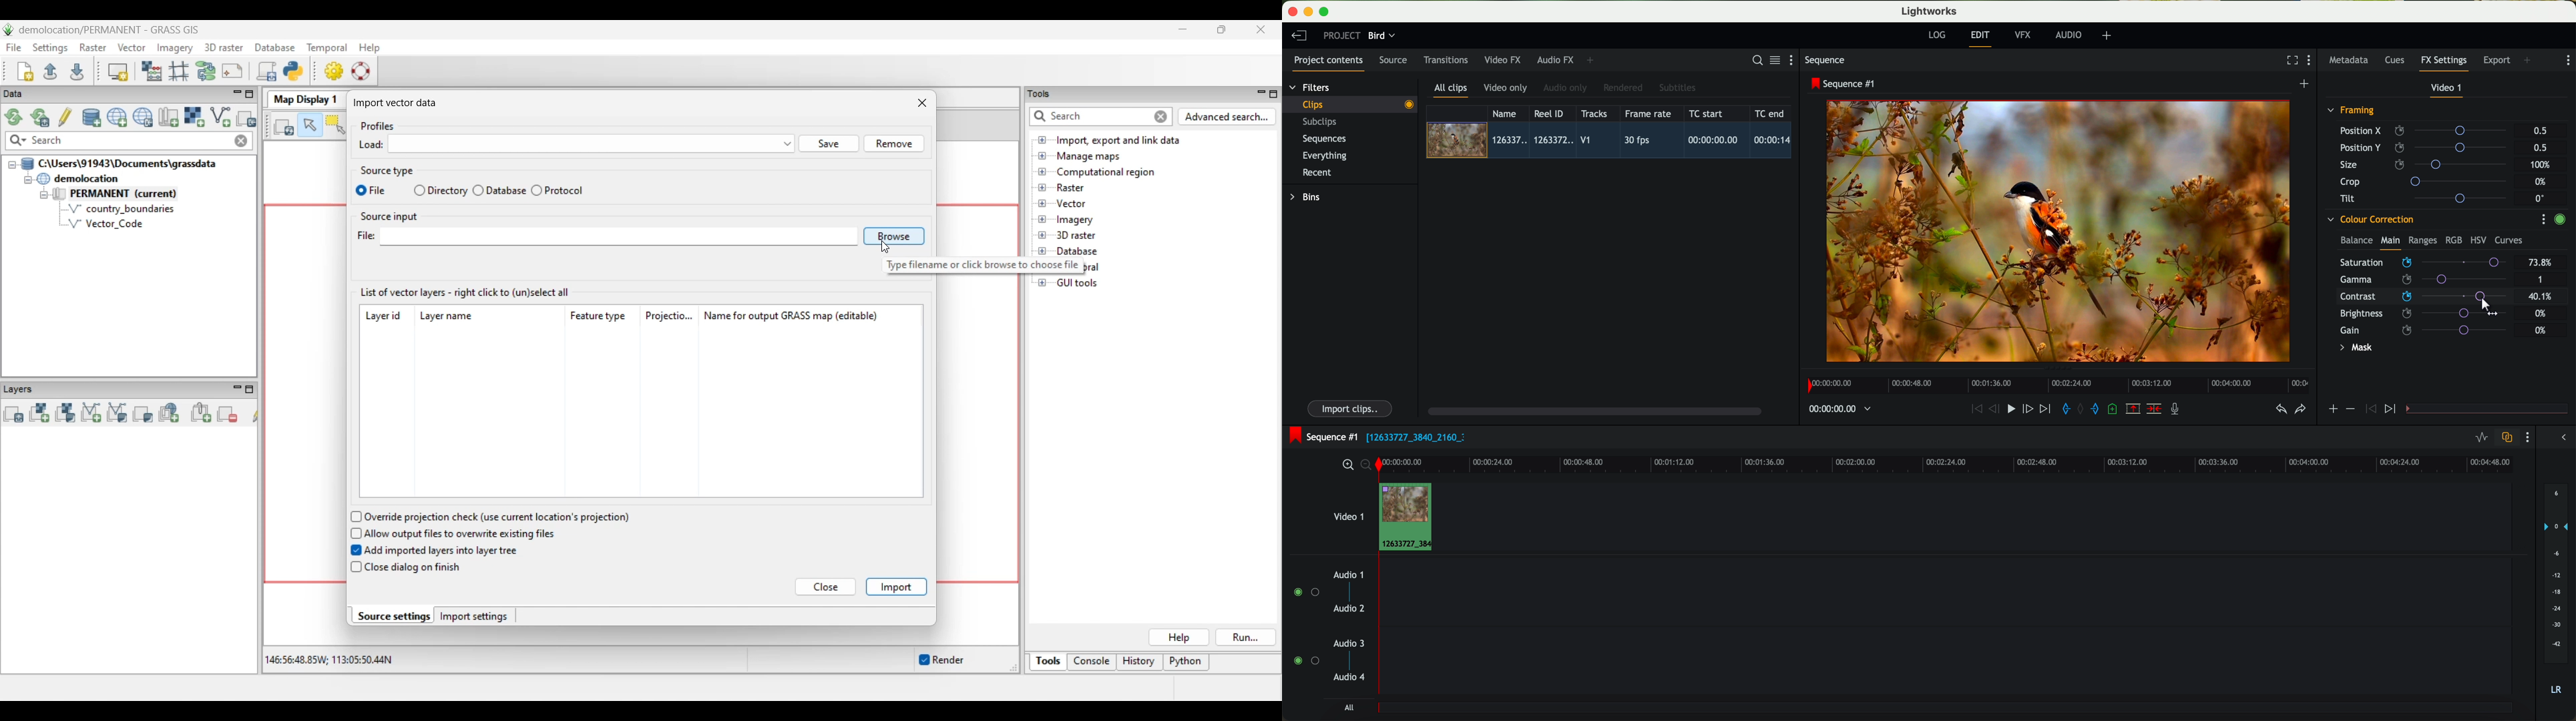  I want to click on icon, so click(2392, 410).